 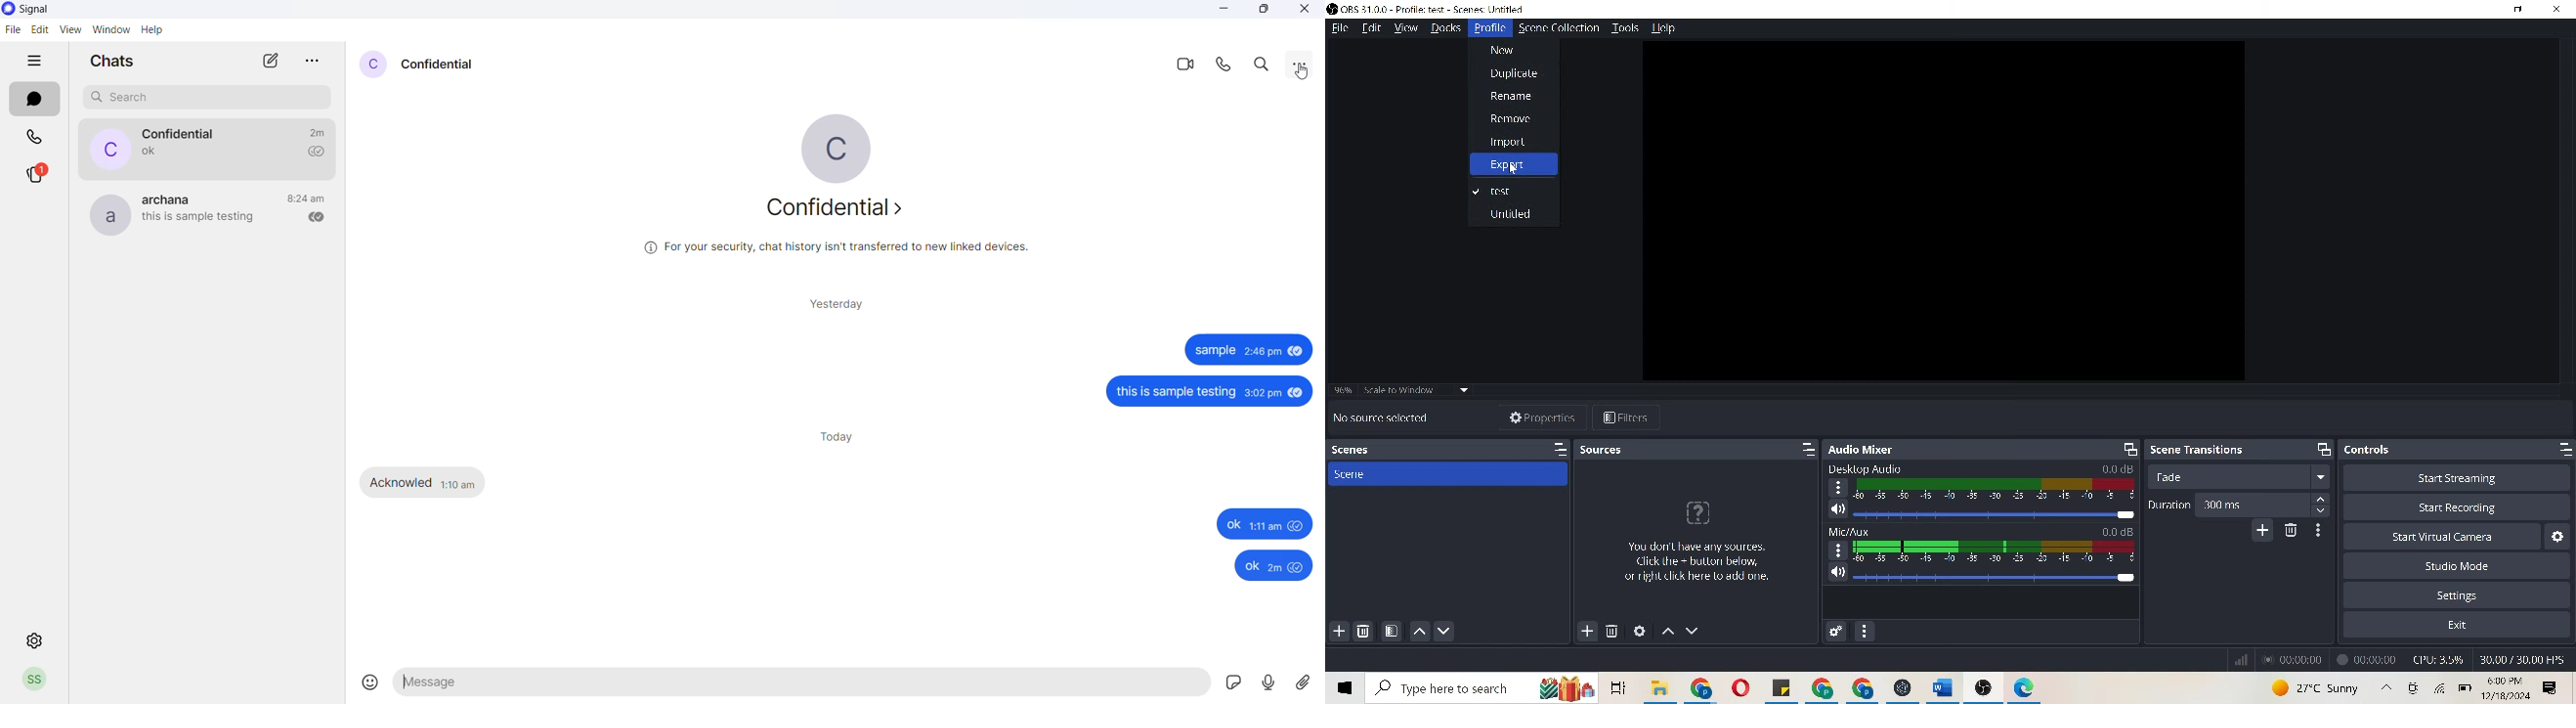 What do you see at coordinates (2262, 533) in the screenshot?
I see `add configuration transition` at bounding box center [2262, 533].